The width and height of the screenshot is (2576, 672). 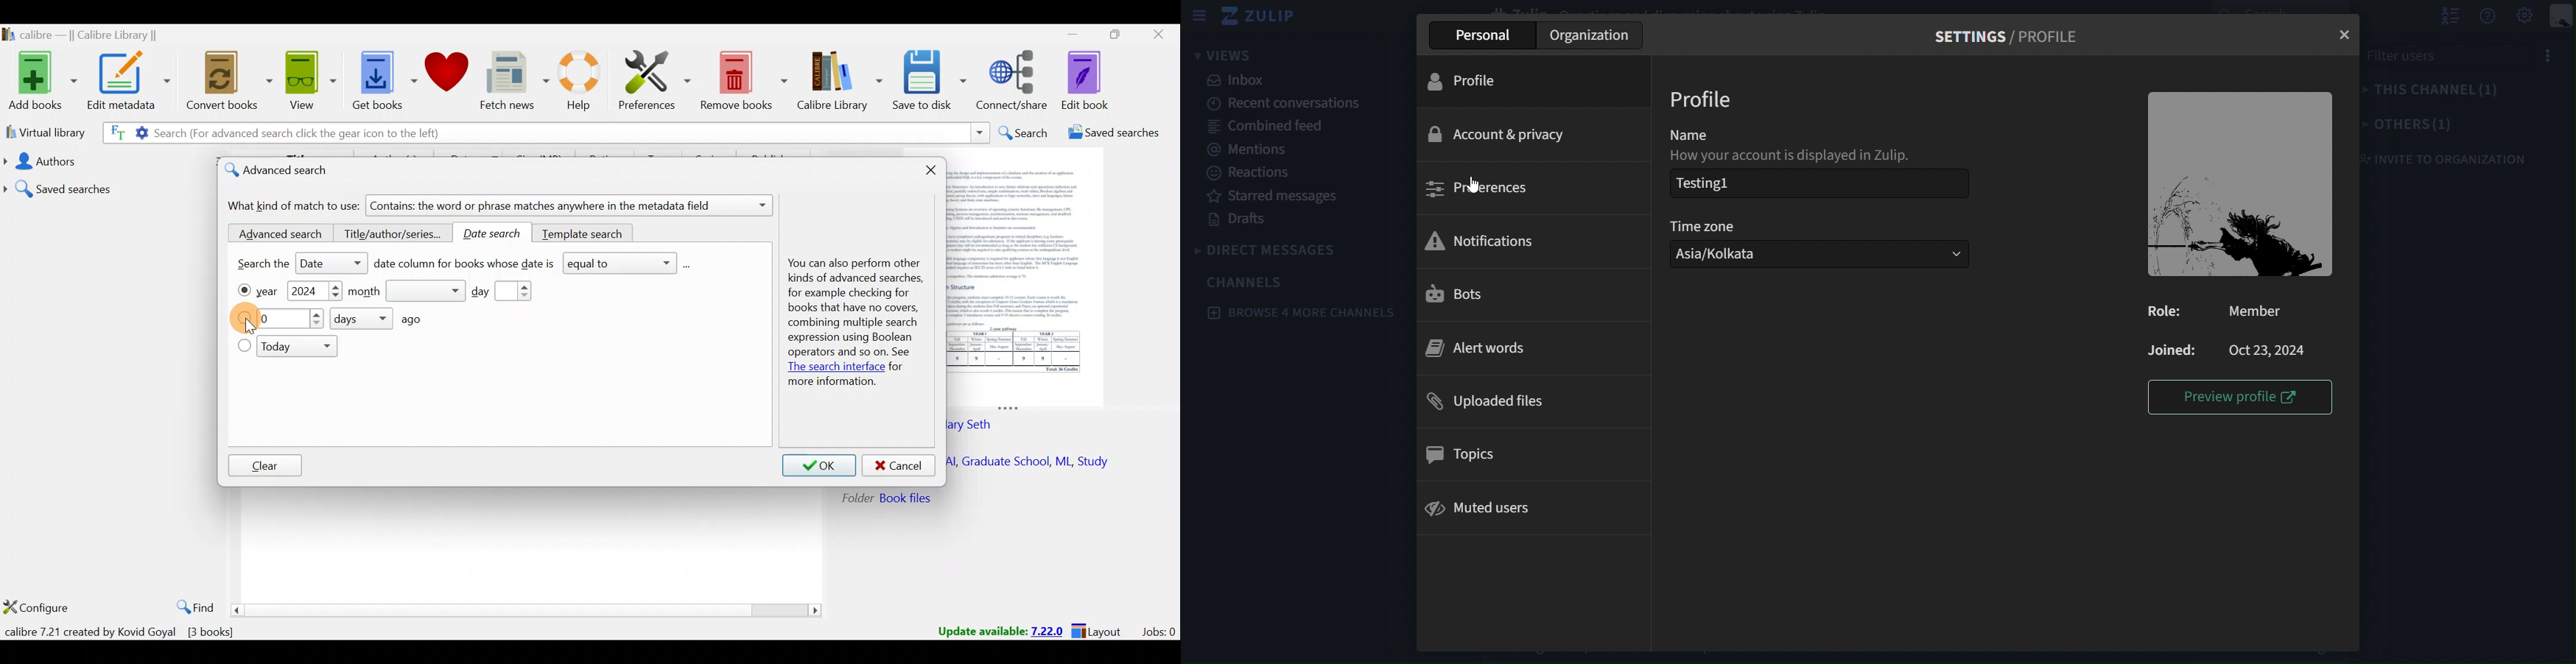 I want to click on Minimize, so click(x=1066, y=34).